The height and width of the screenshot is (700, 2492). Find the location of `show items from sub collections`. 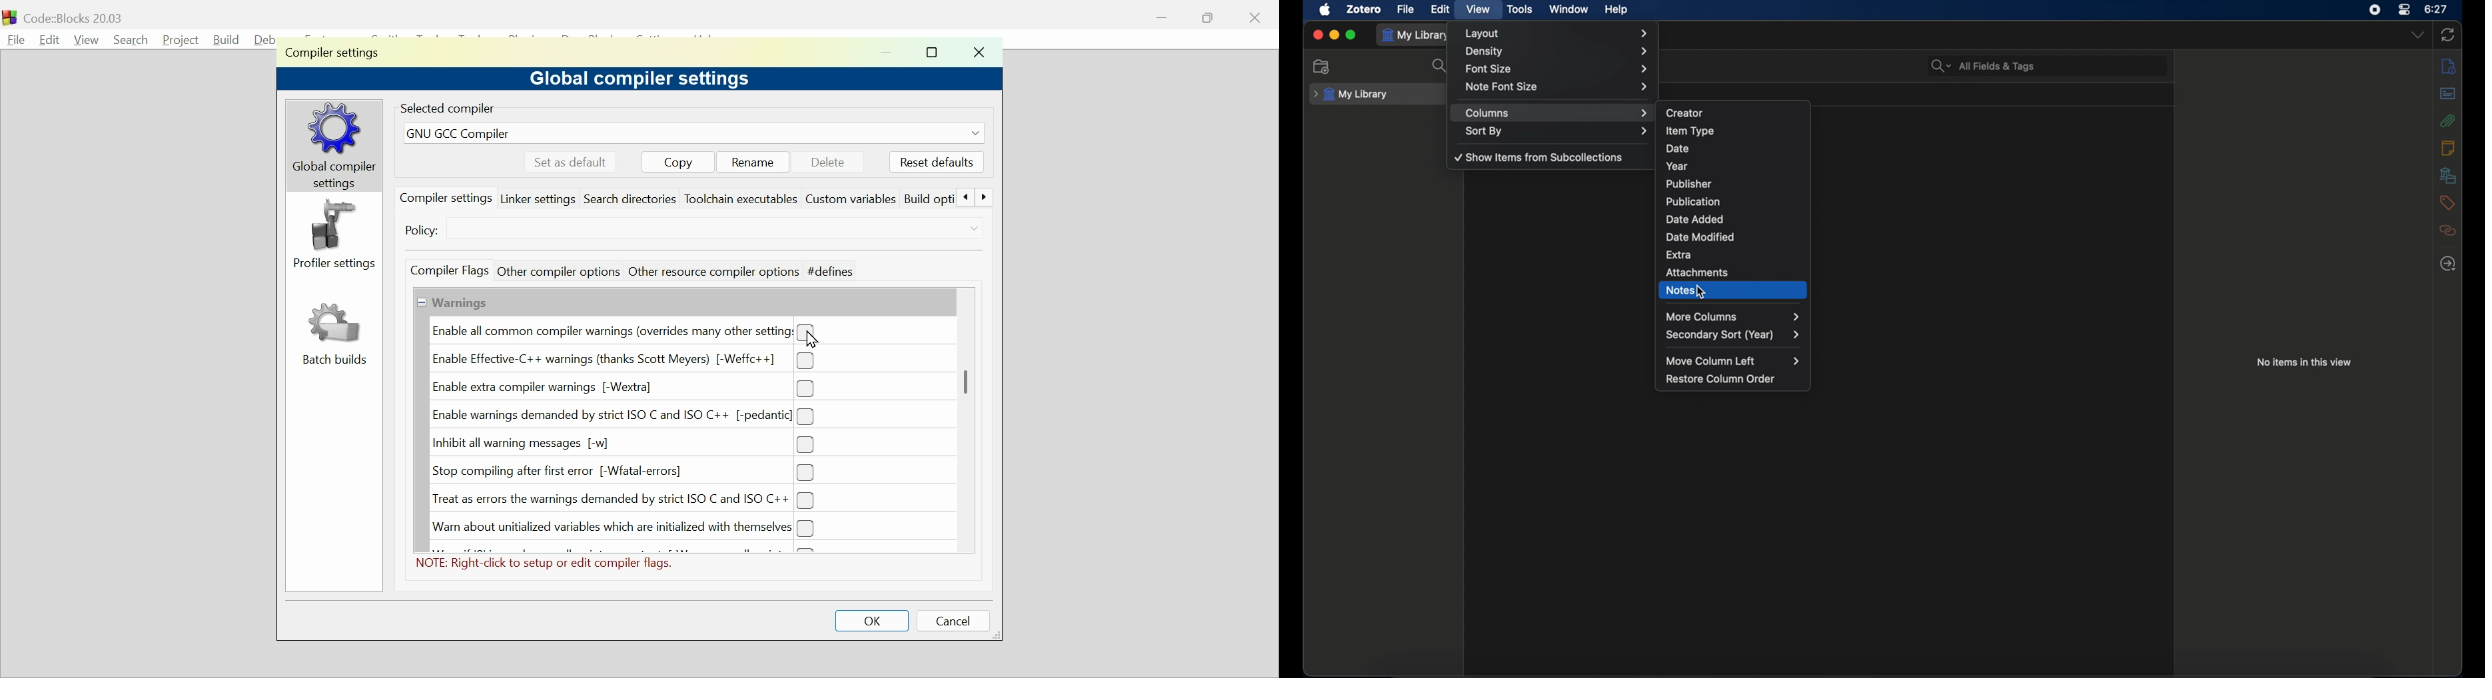

show items from sub collections is located at coordinates (1539, 157).